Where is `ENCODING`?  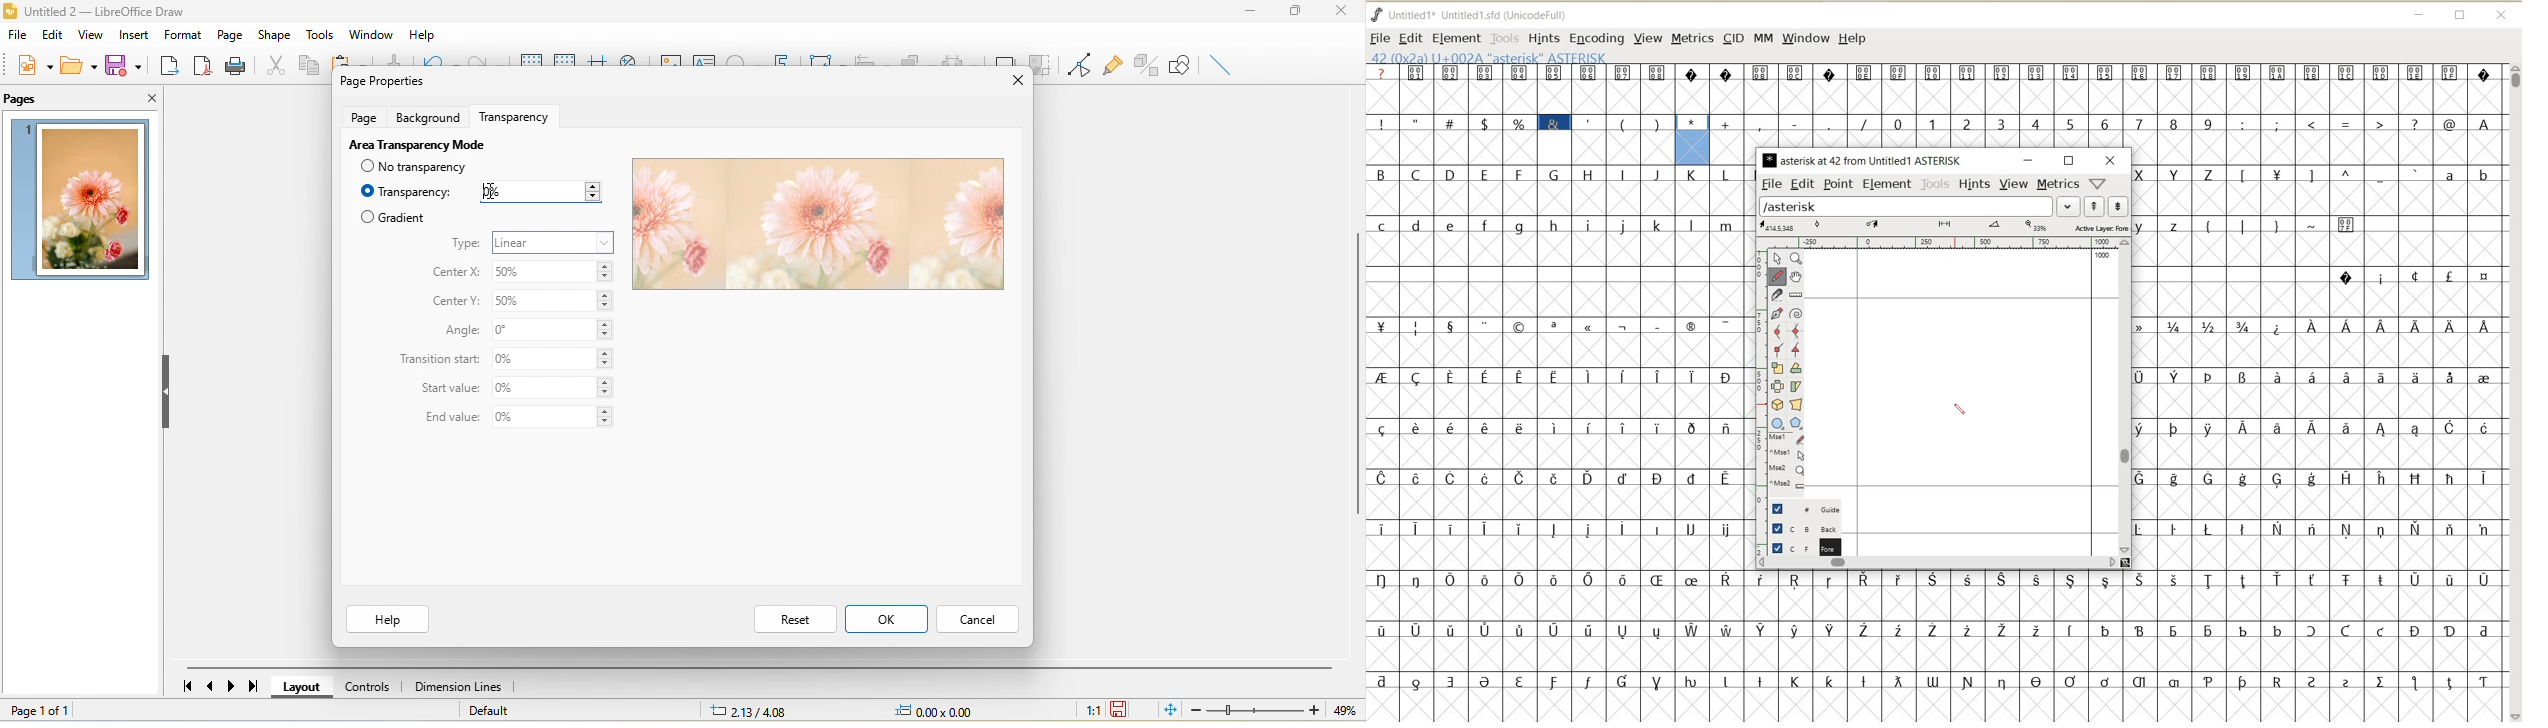 ENCODING is located at coordinates (1596, 39).